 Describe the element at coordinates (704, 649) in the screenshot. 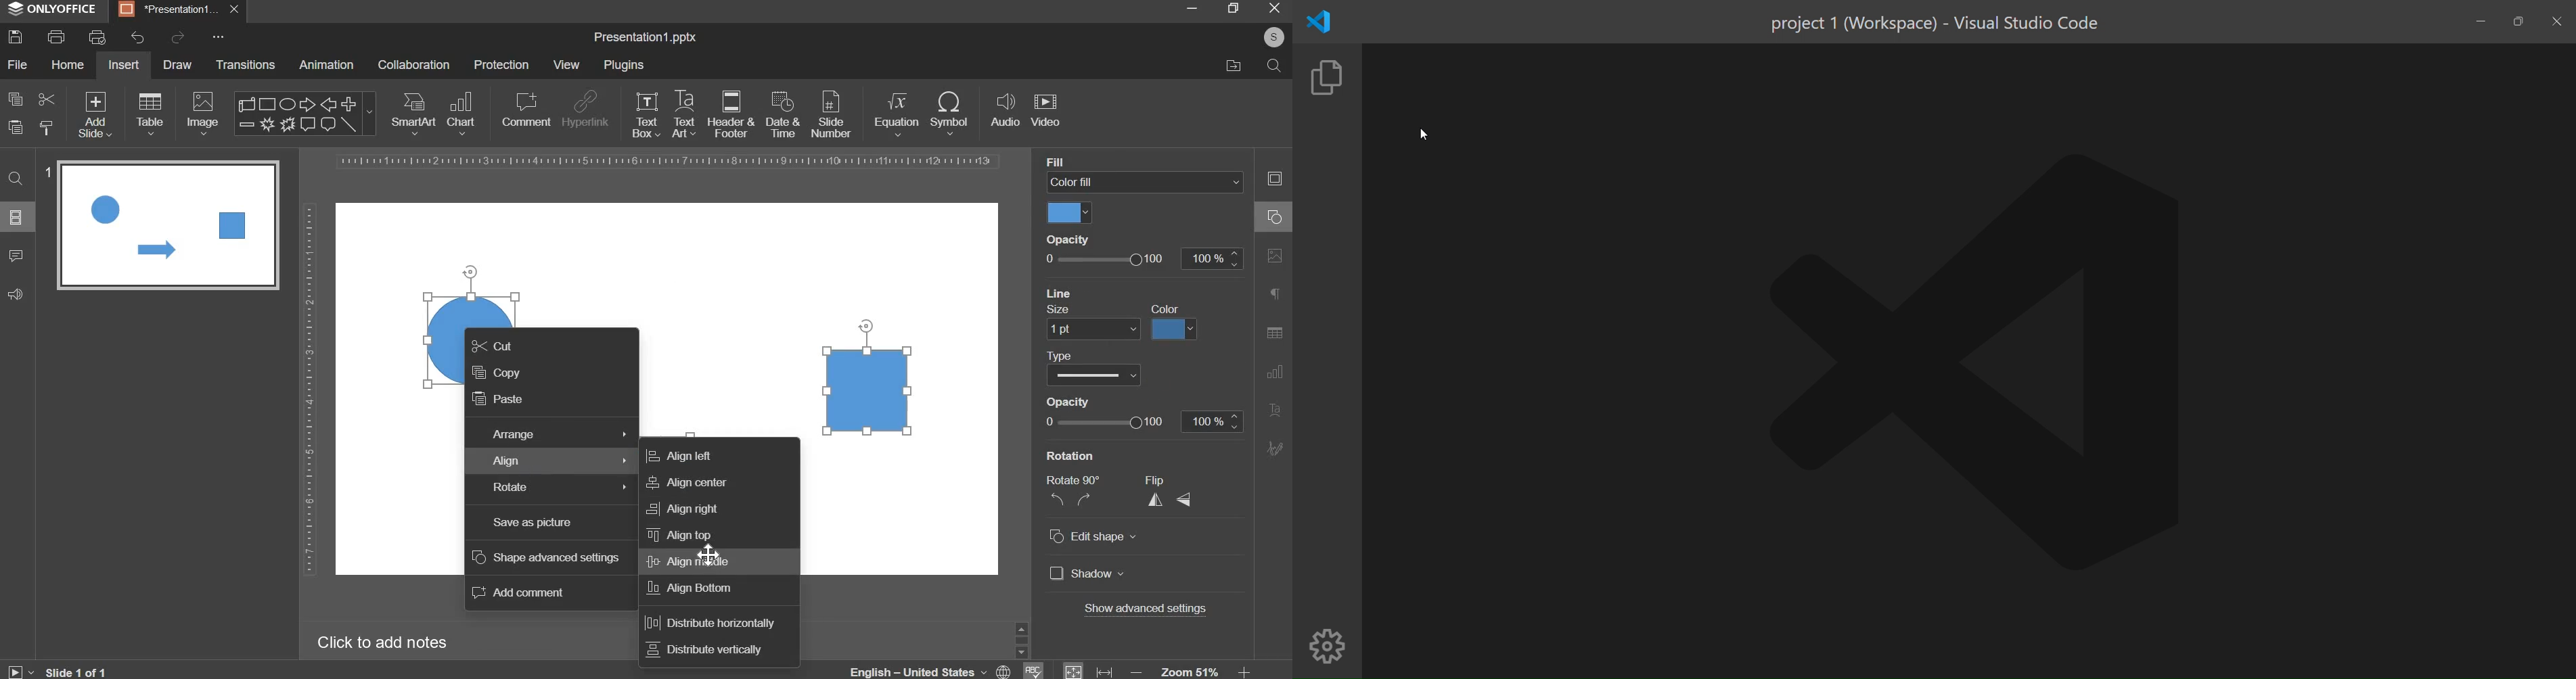

I see `distribute vertically` at that location.